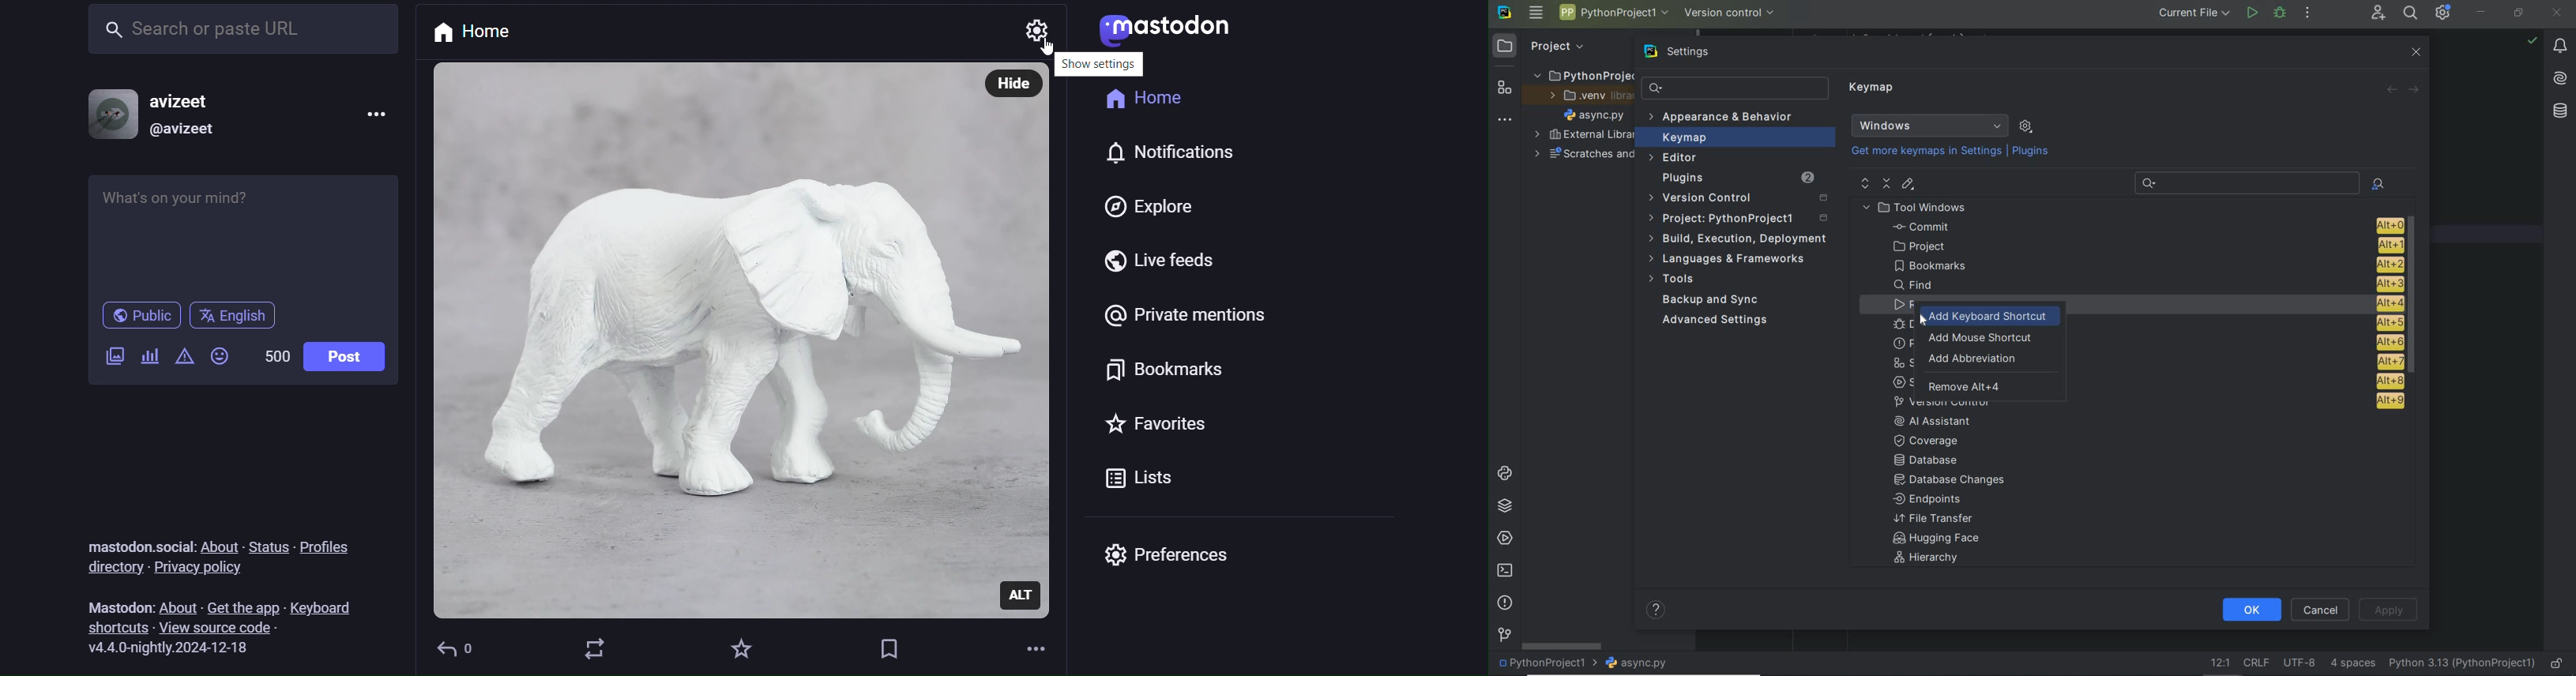  Describe the element at coordinates (1738, 199) in the screenshot. I see `Version Control` at that location.